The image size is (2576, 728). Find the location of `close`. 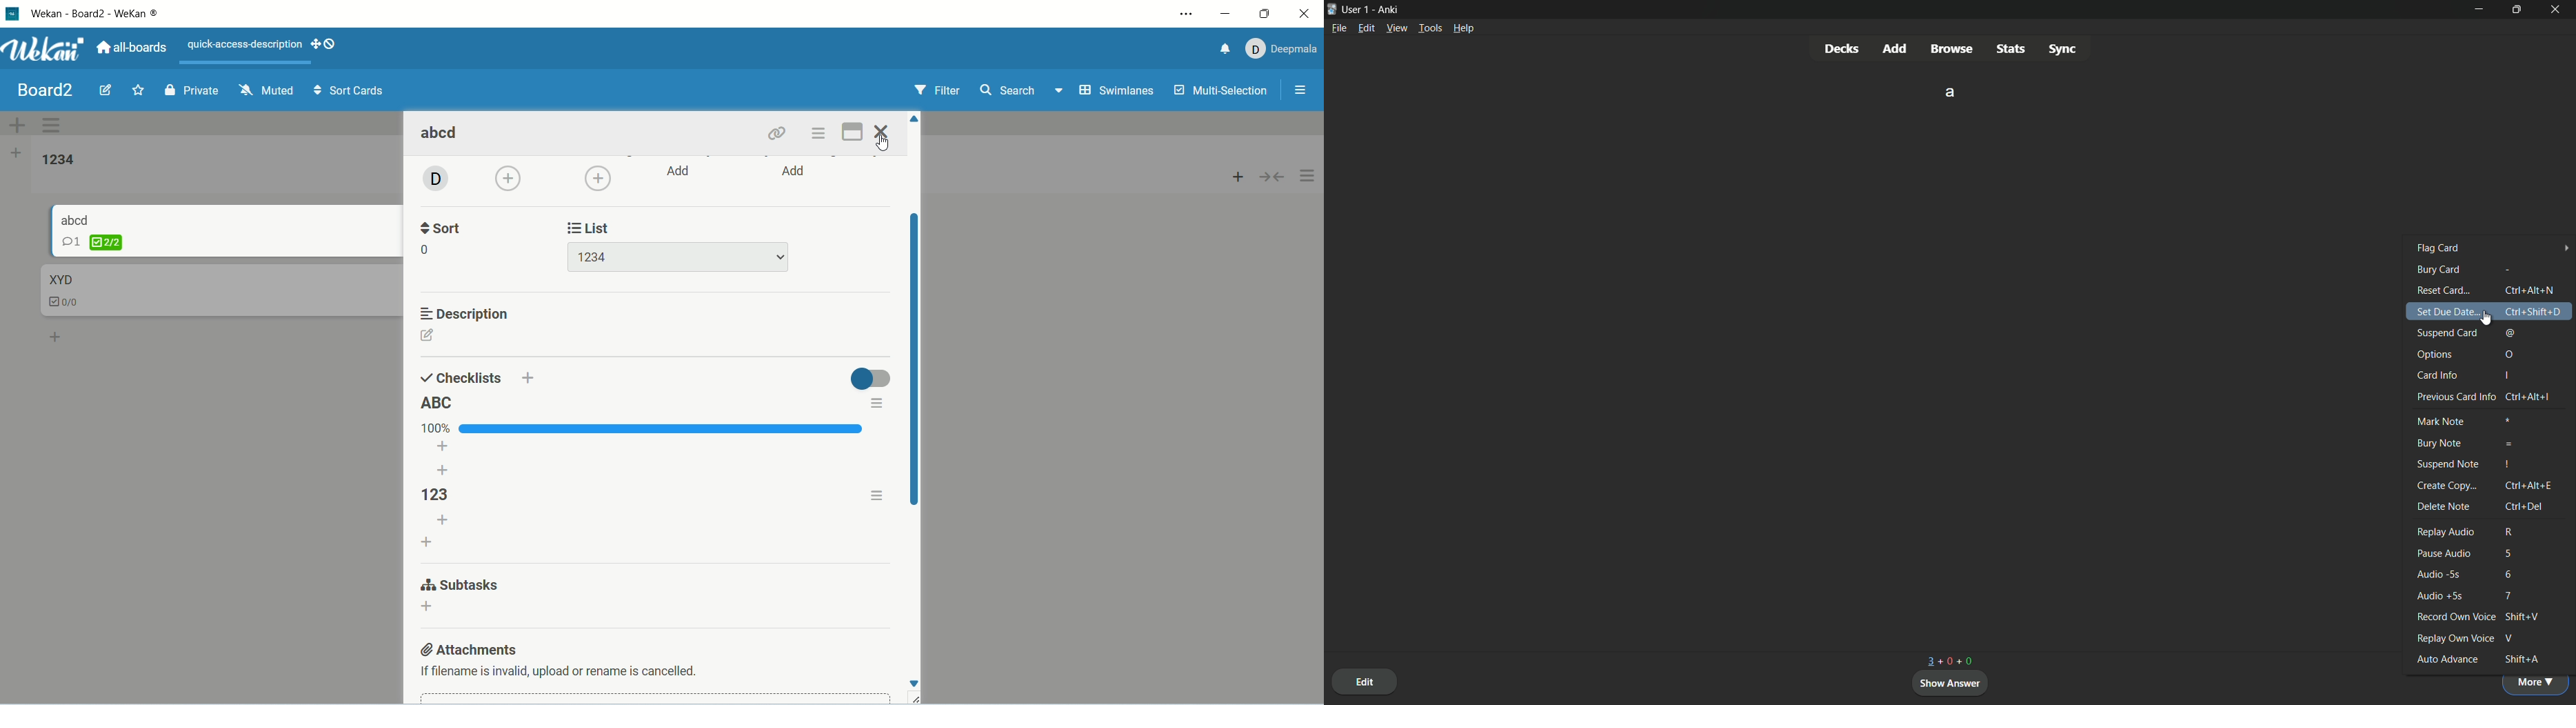

close is located at coordinates (1298, 15).